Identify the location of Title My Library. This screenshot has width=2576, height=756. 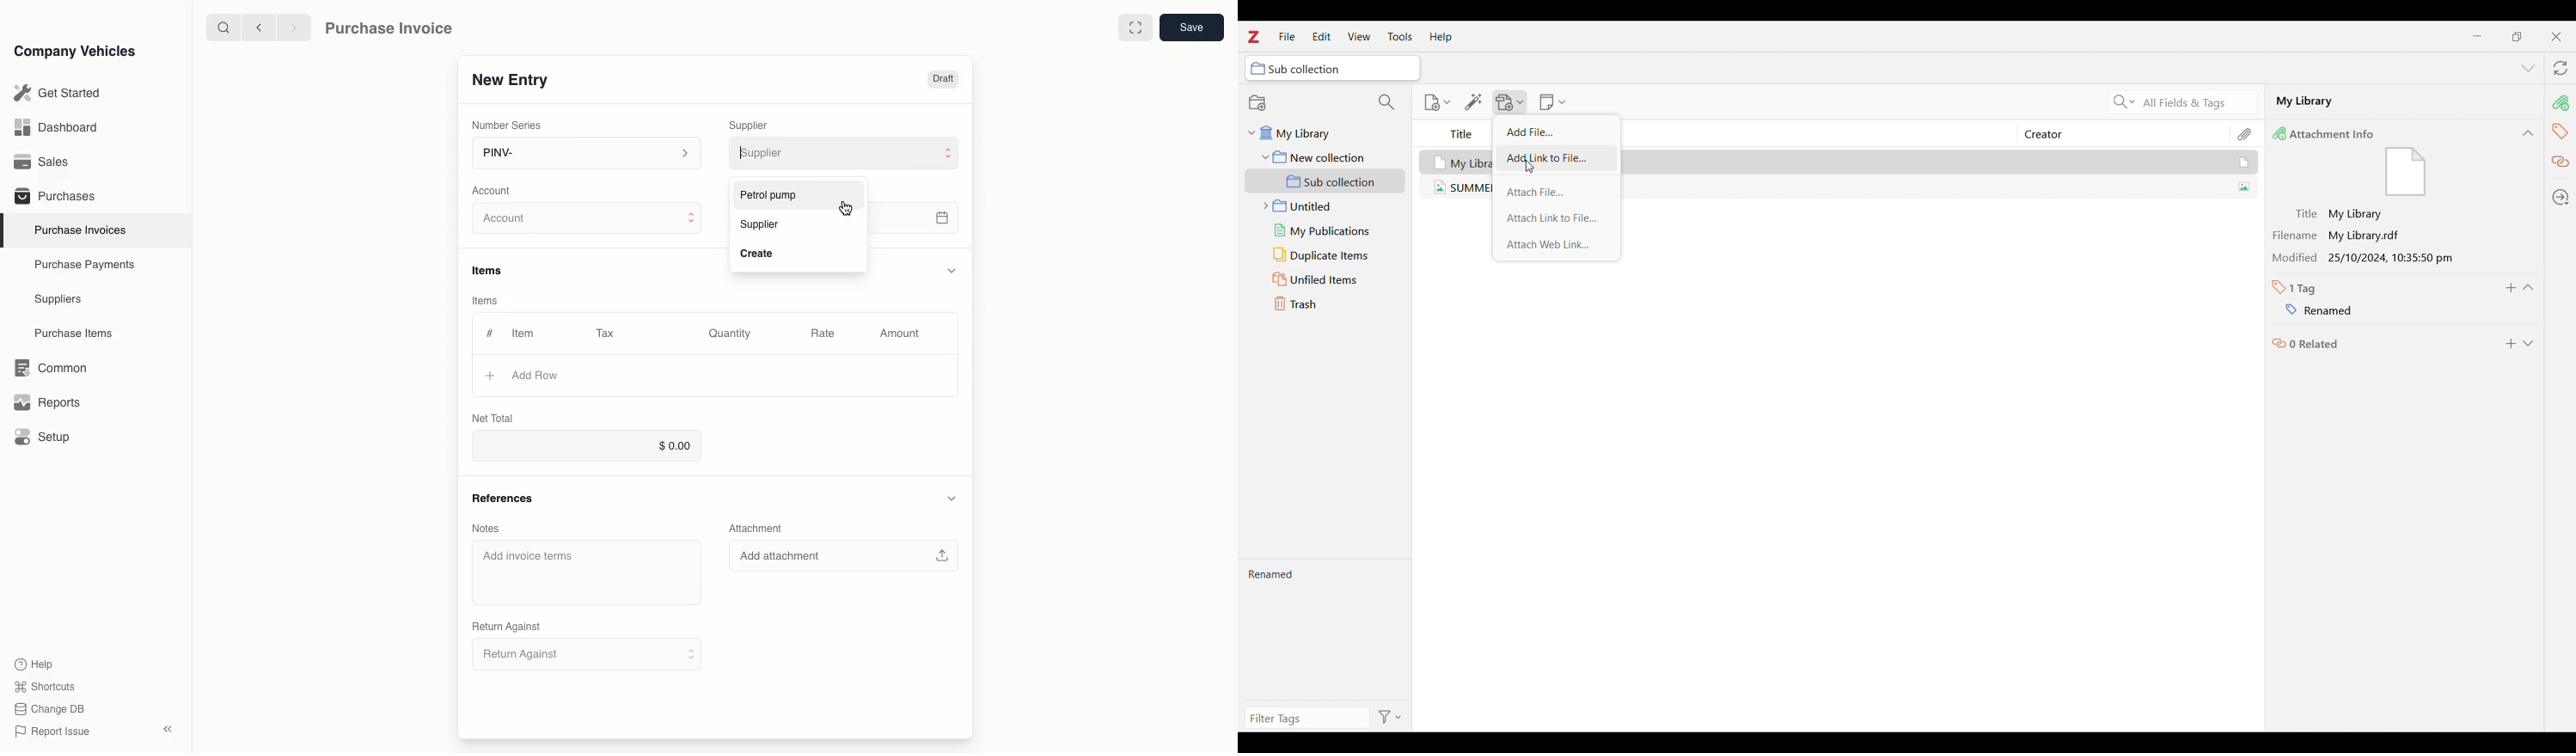
(2341, 211).